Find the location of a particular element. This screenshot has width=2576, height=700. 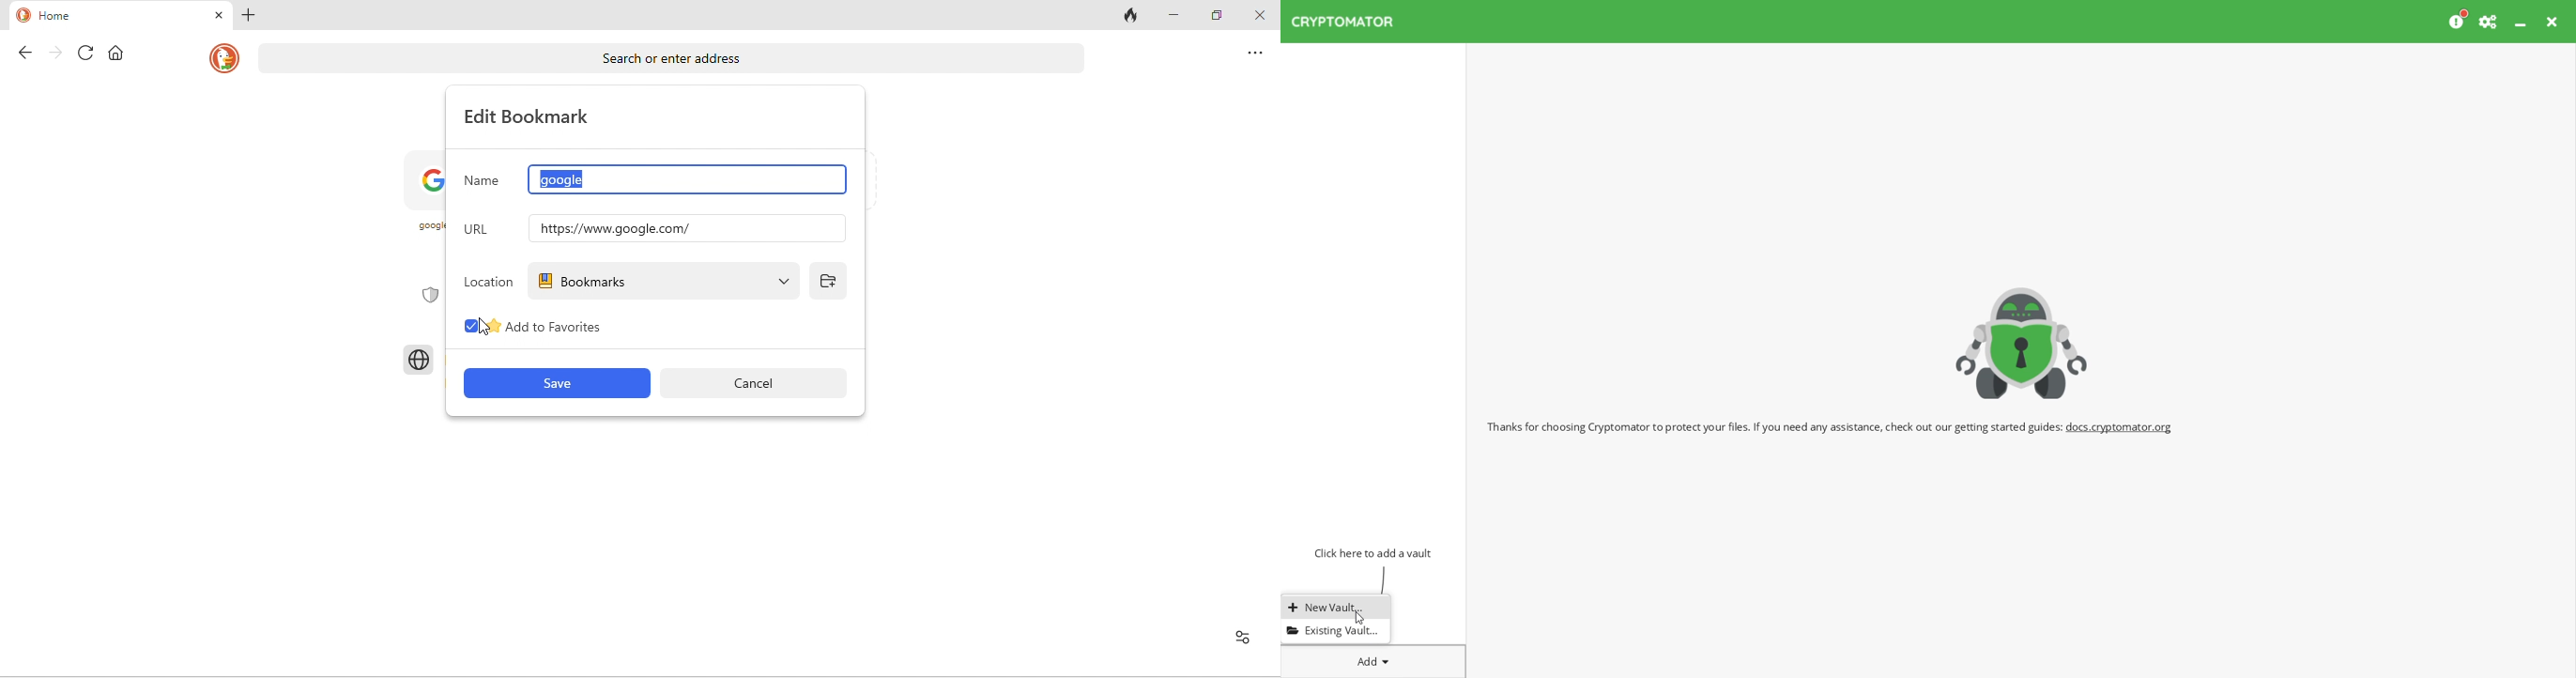

CRYPTOMATOR Application Name is located at coordinates (1349, 22).